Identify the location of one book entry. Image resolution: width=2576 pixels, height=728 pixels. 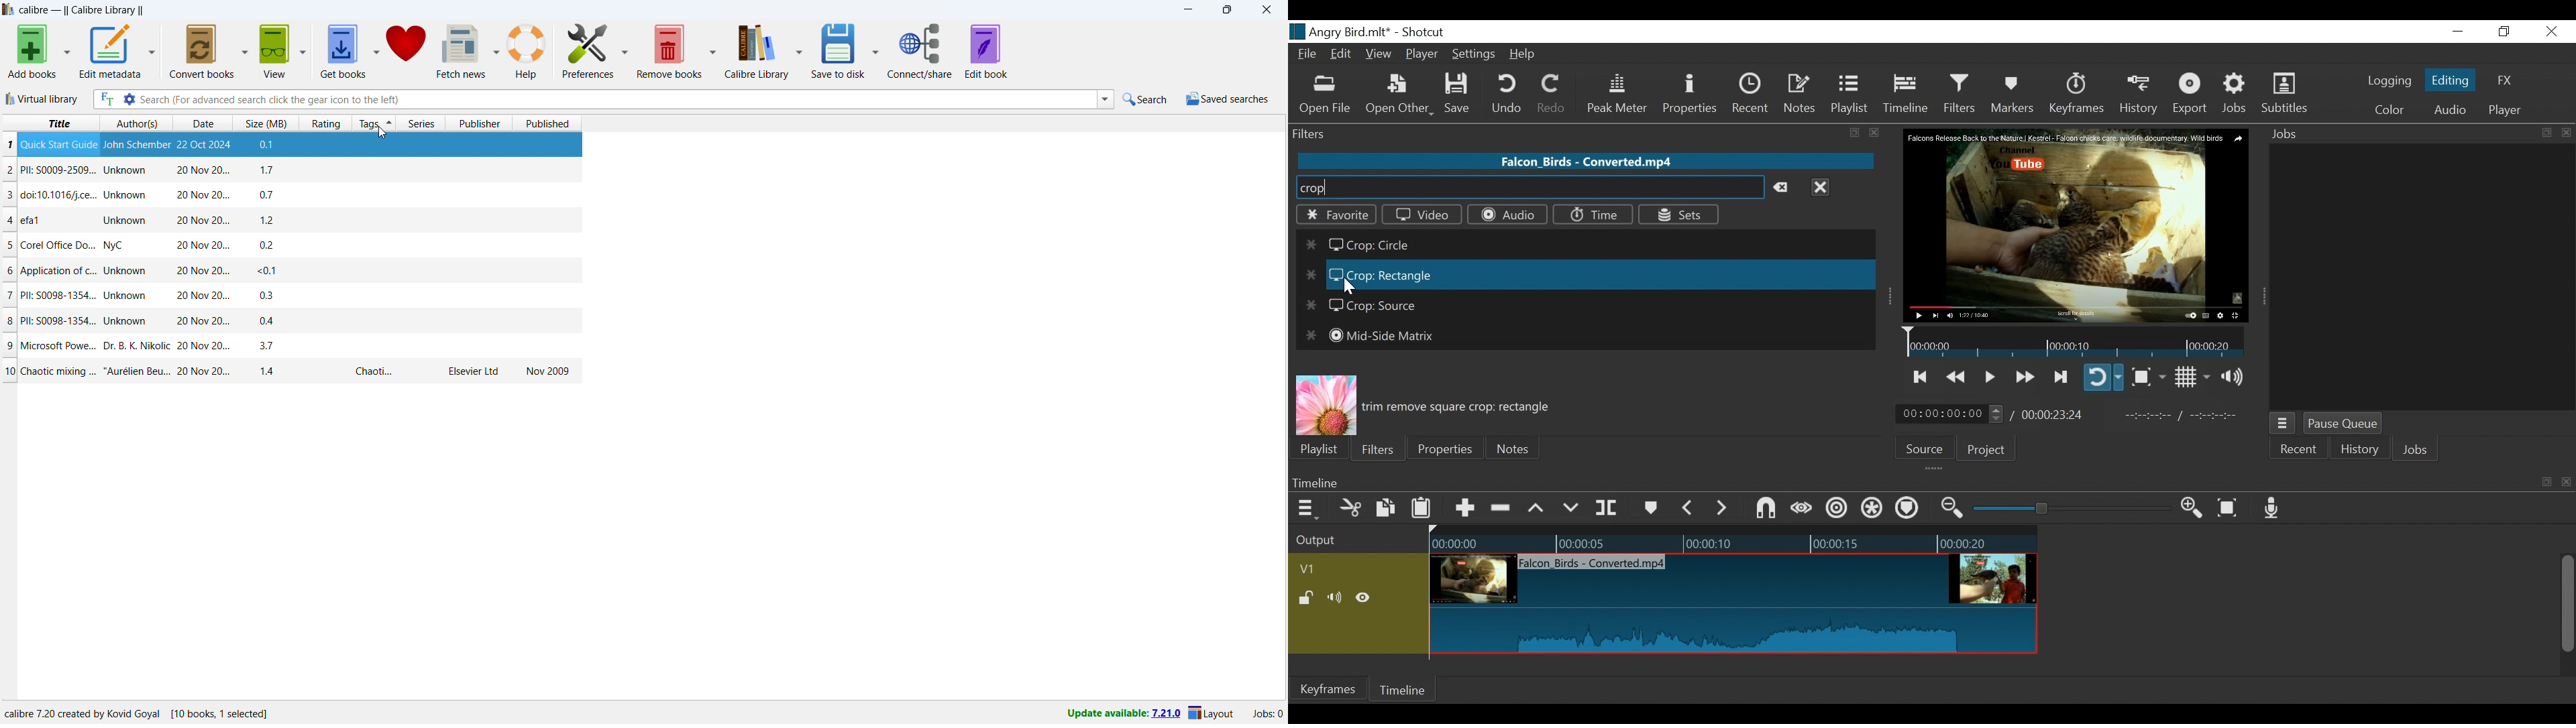
(292, 347).